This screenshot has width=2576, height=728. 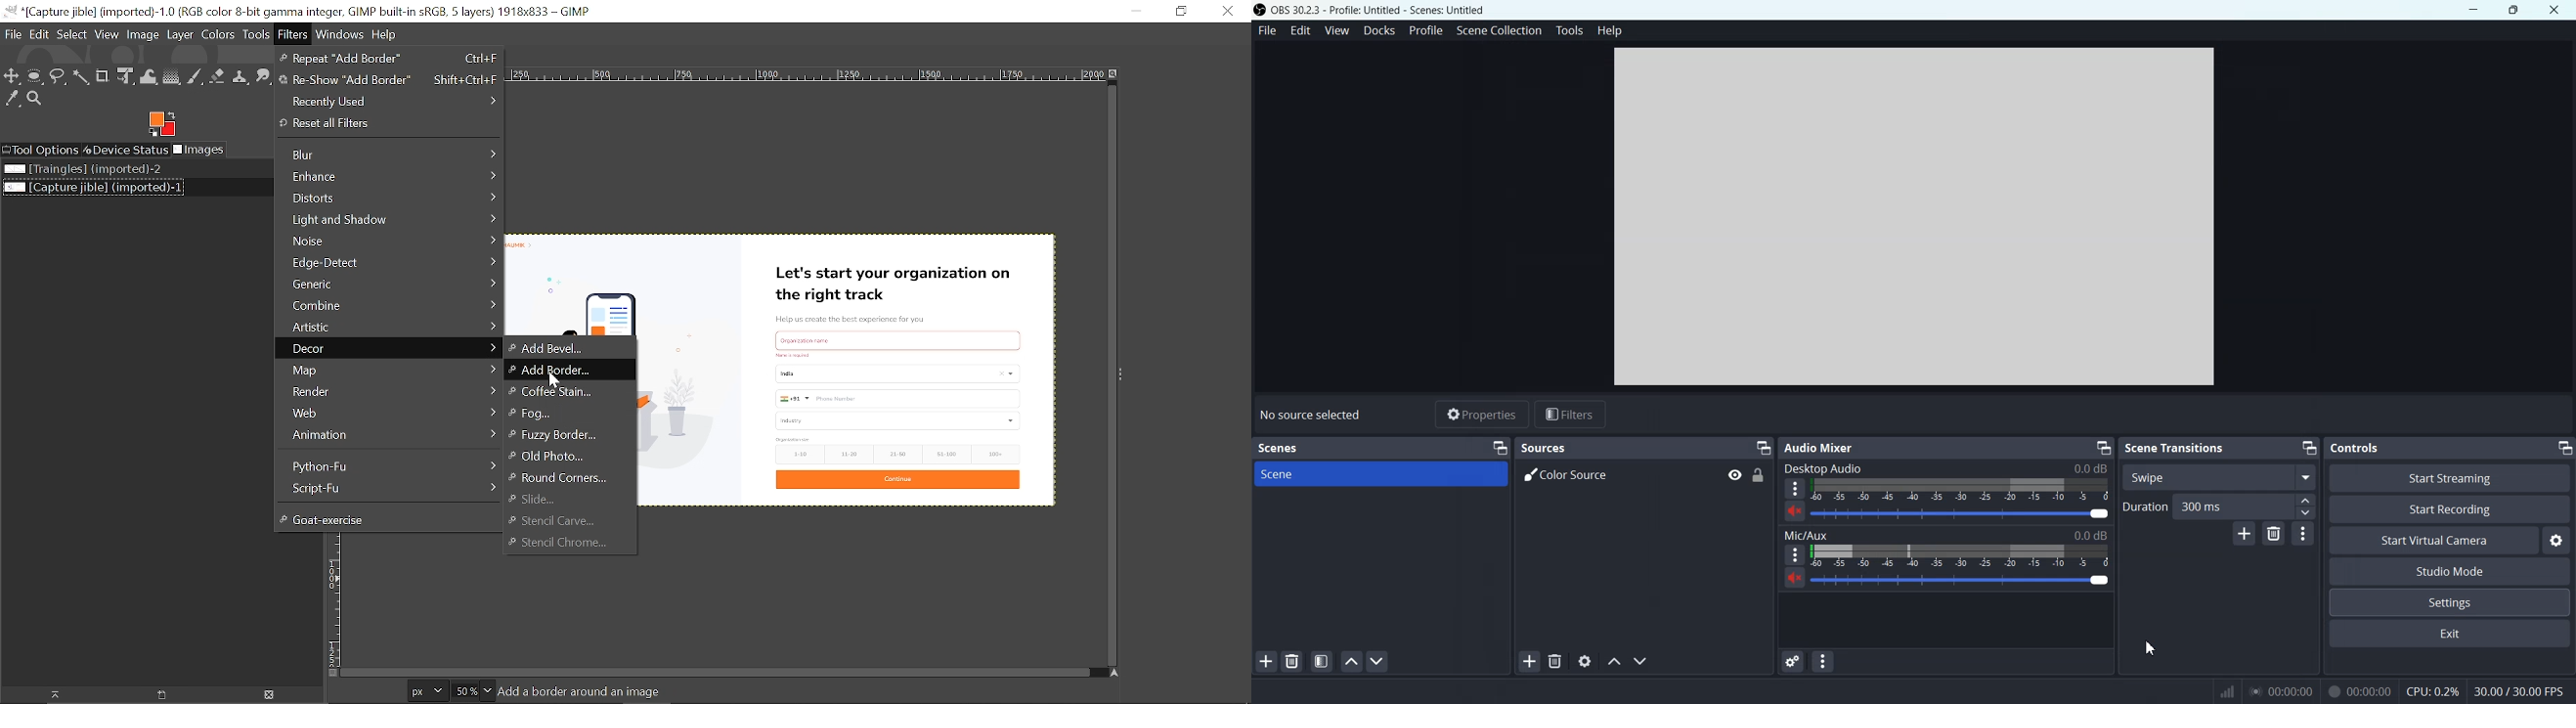 I want to click on Minimize, so click(x=1499, y=447).